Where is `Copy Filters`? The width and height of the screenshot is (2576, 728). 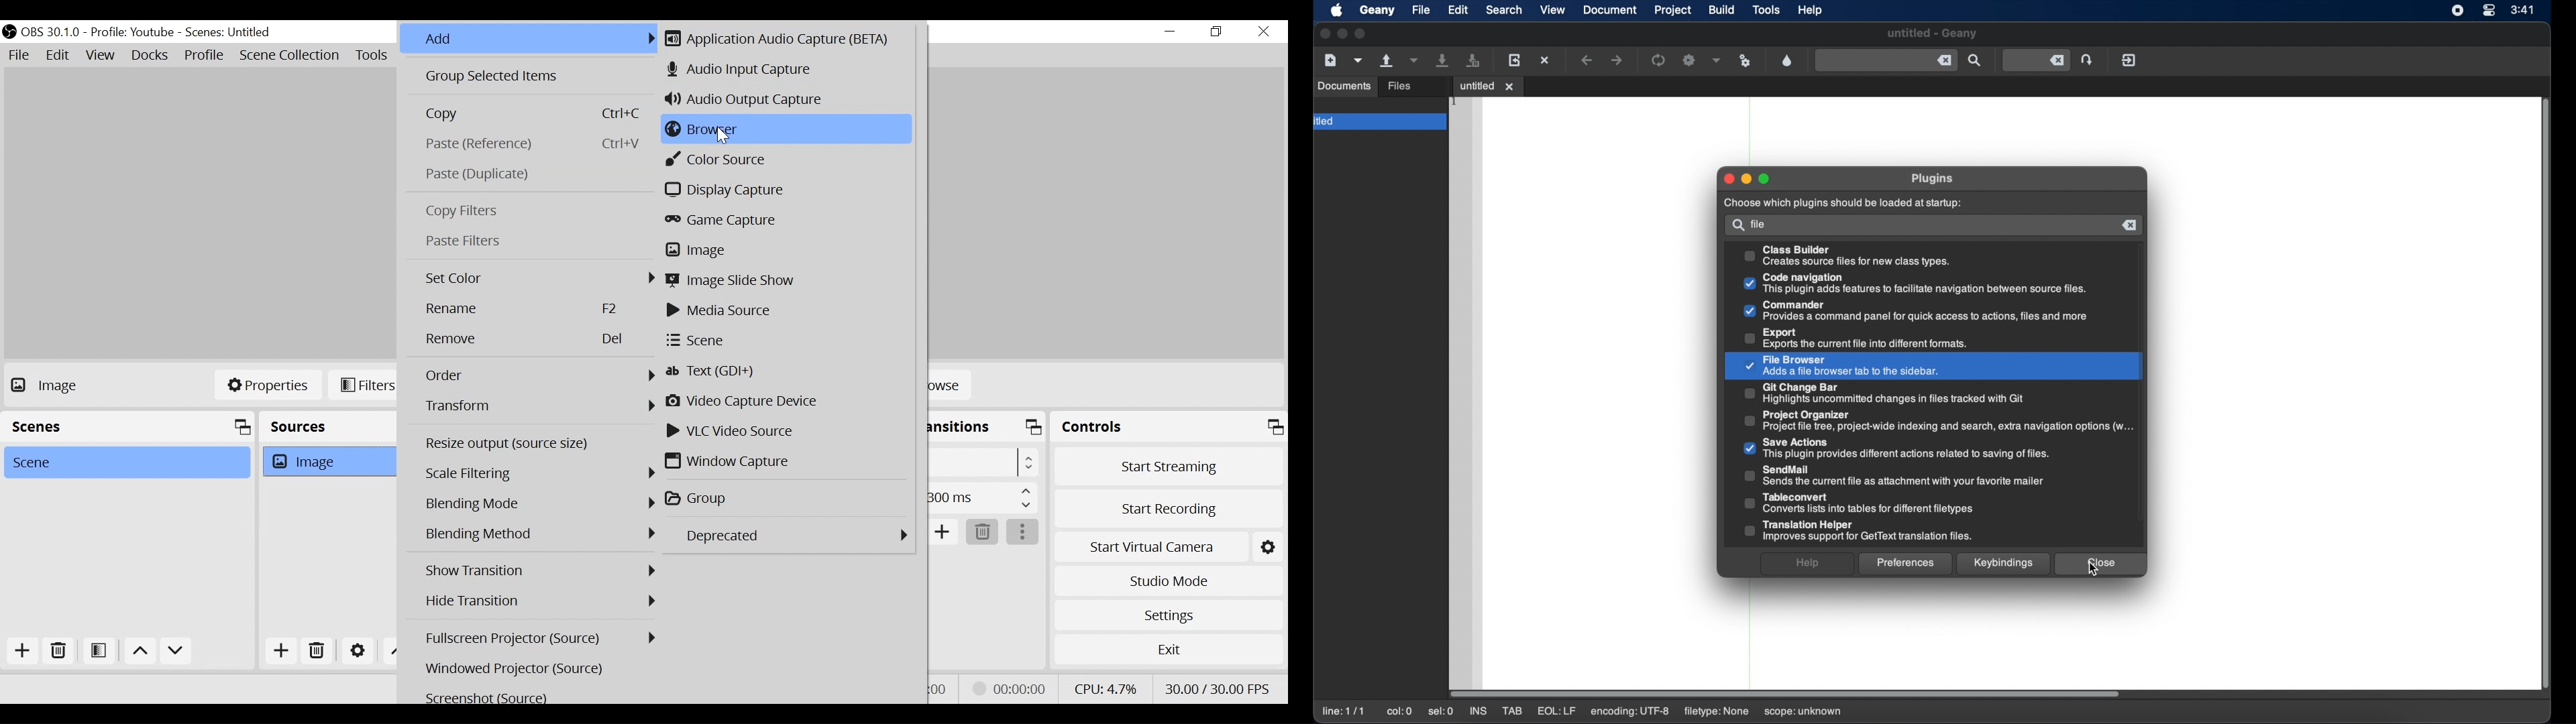
Copy Filters is located at coordinates (534, 213).